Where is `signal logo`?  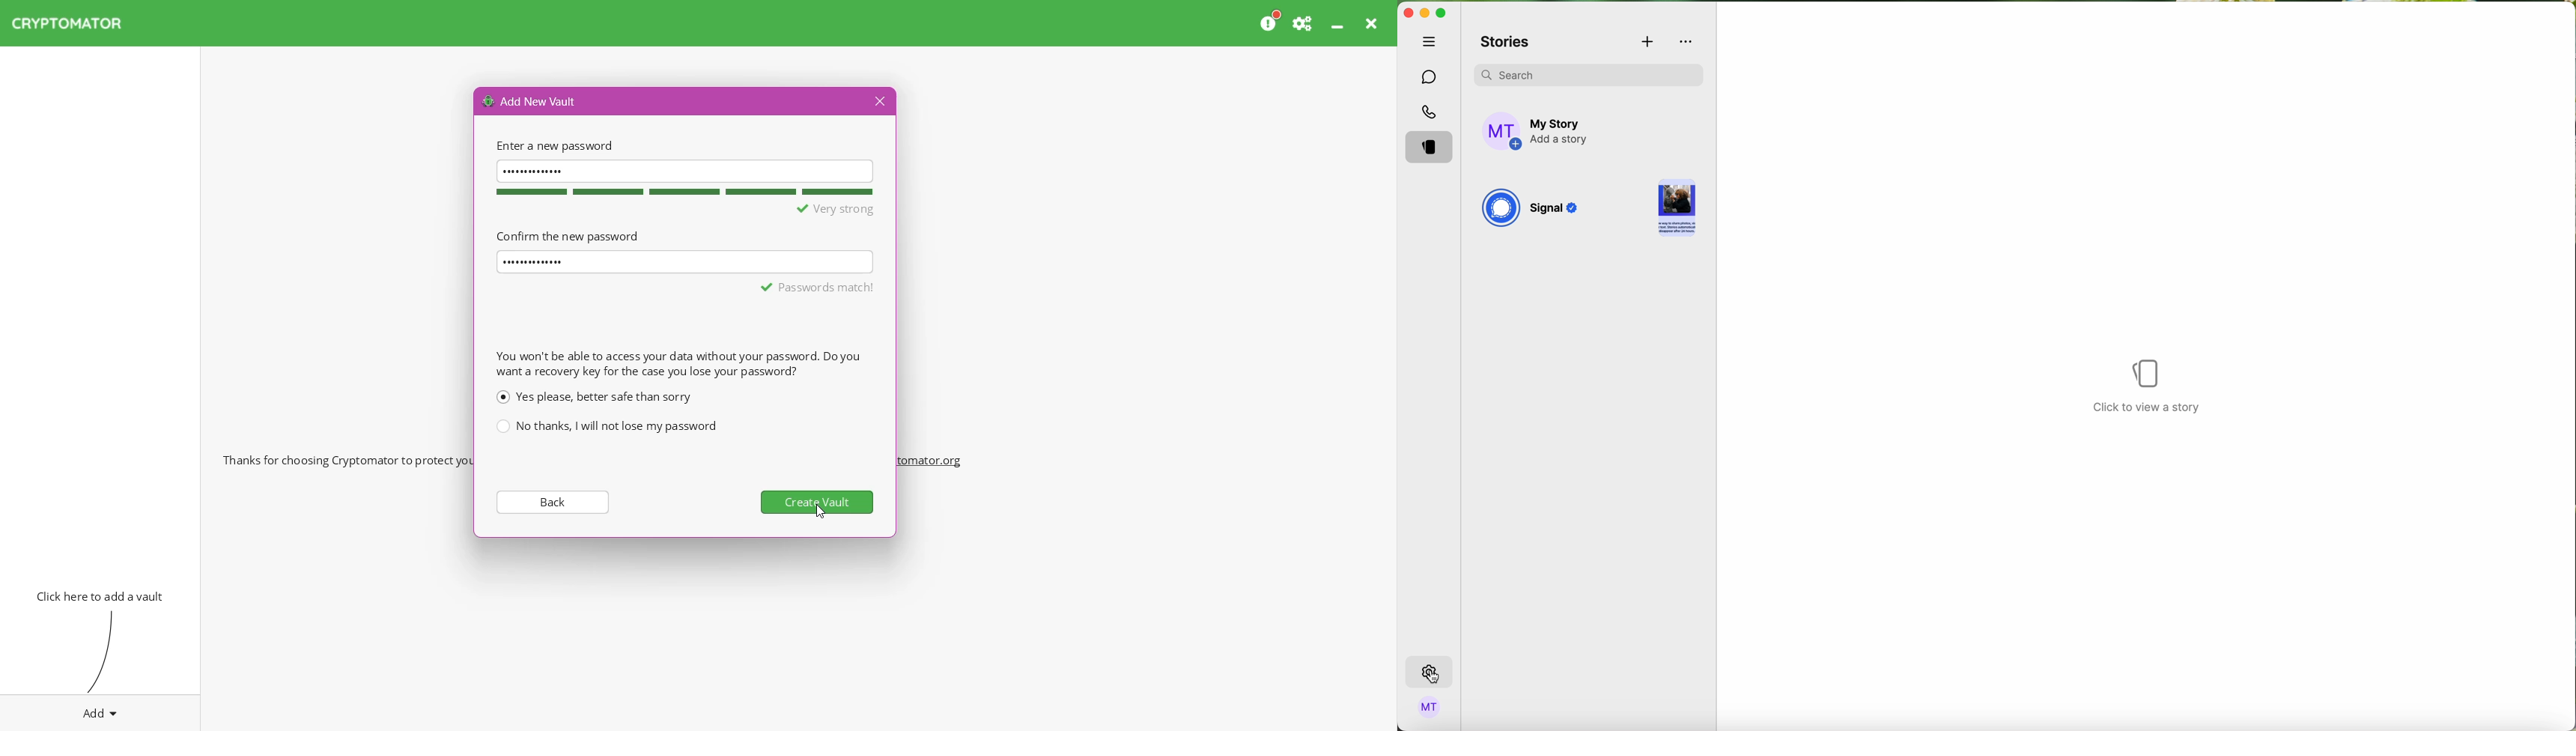 signal logo is located at coordinates (1500, 209).